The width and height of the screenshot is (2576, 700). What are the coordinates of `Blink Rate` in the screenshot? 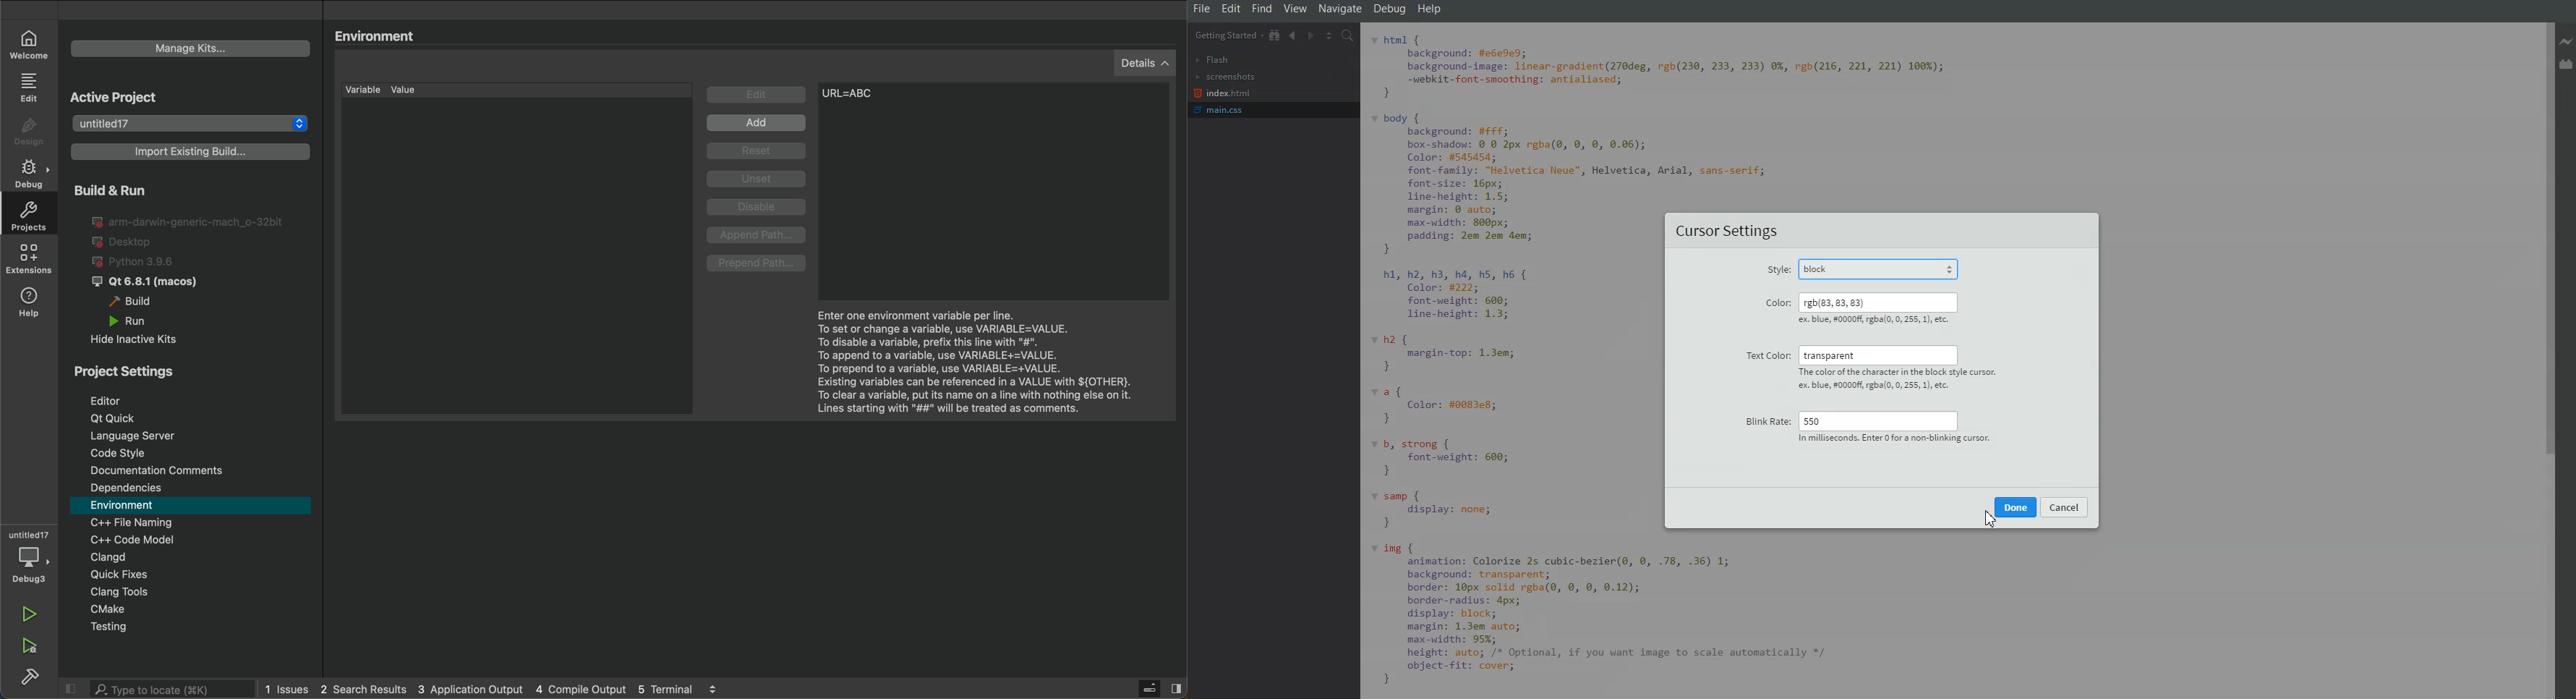 It's located at (1765, 417).